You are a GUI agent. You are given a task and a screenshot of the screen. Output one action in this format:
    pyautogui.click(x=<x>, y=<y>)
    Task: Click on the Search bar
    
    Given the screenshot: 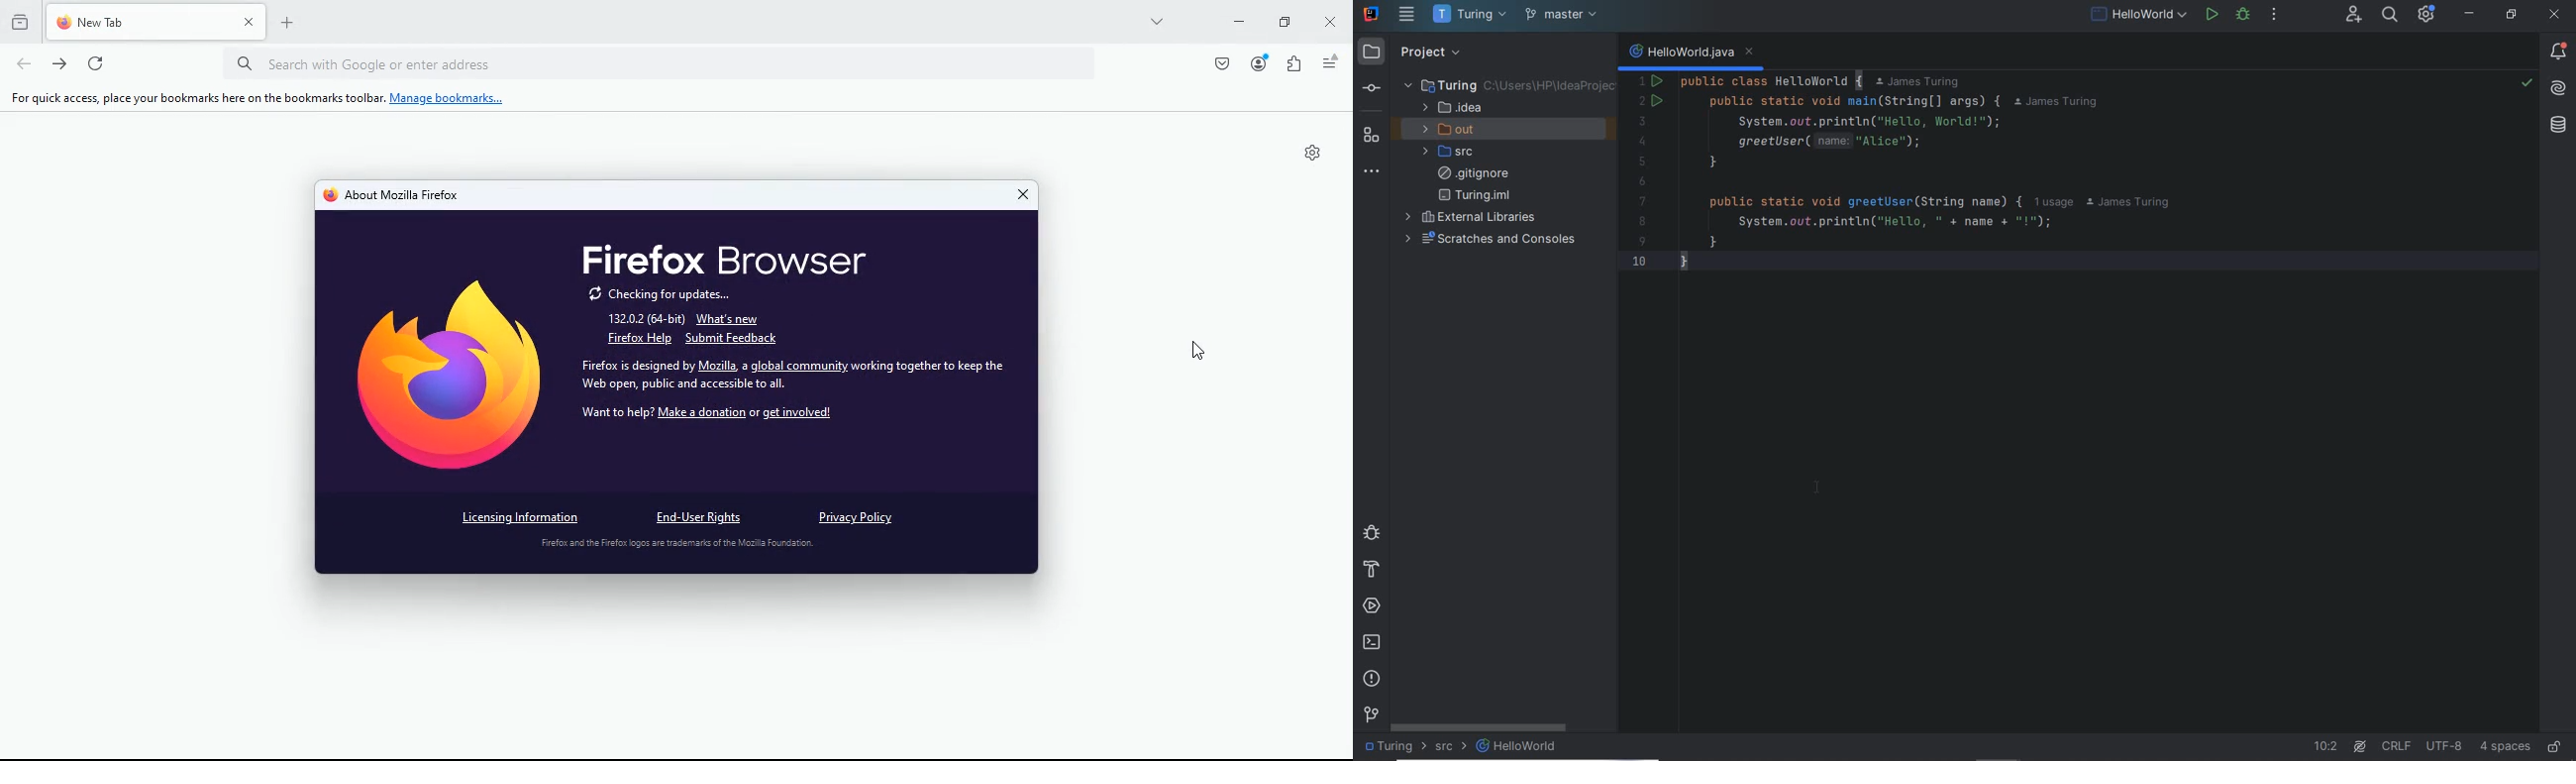 What is the action you would take?
    pyautogui.click(x=664, y=64)
    